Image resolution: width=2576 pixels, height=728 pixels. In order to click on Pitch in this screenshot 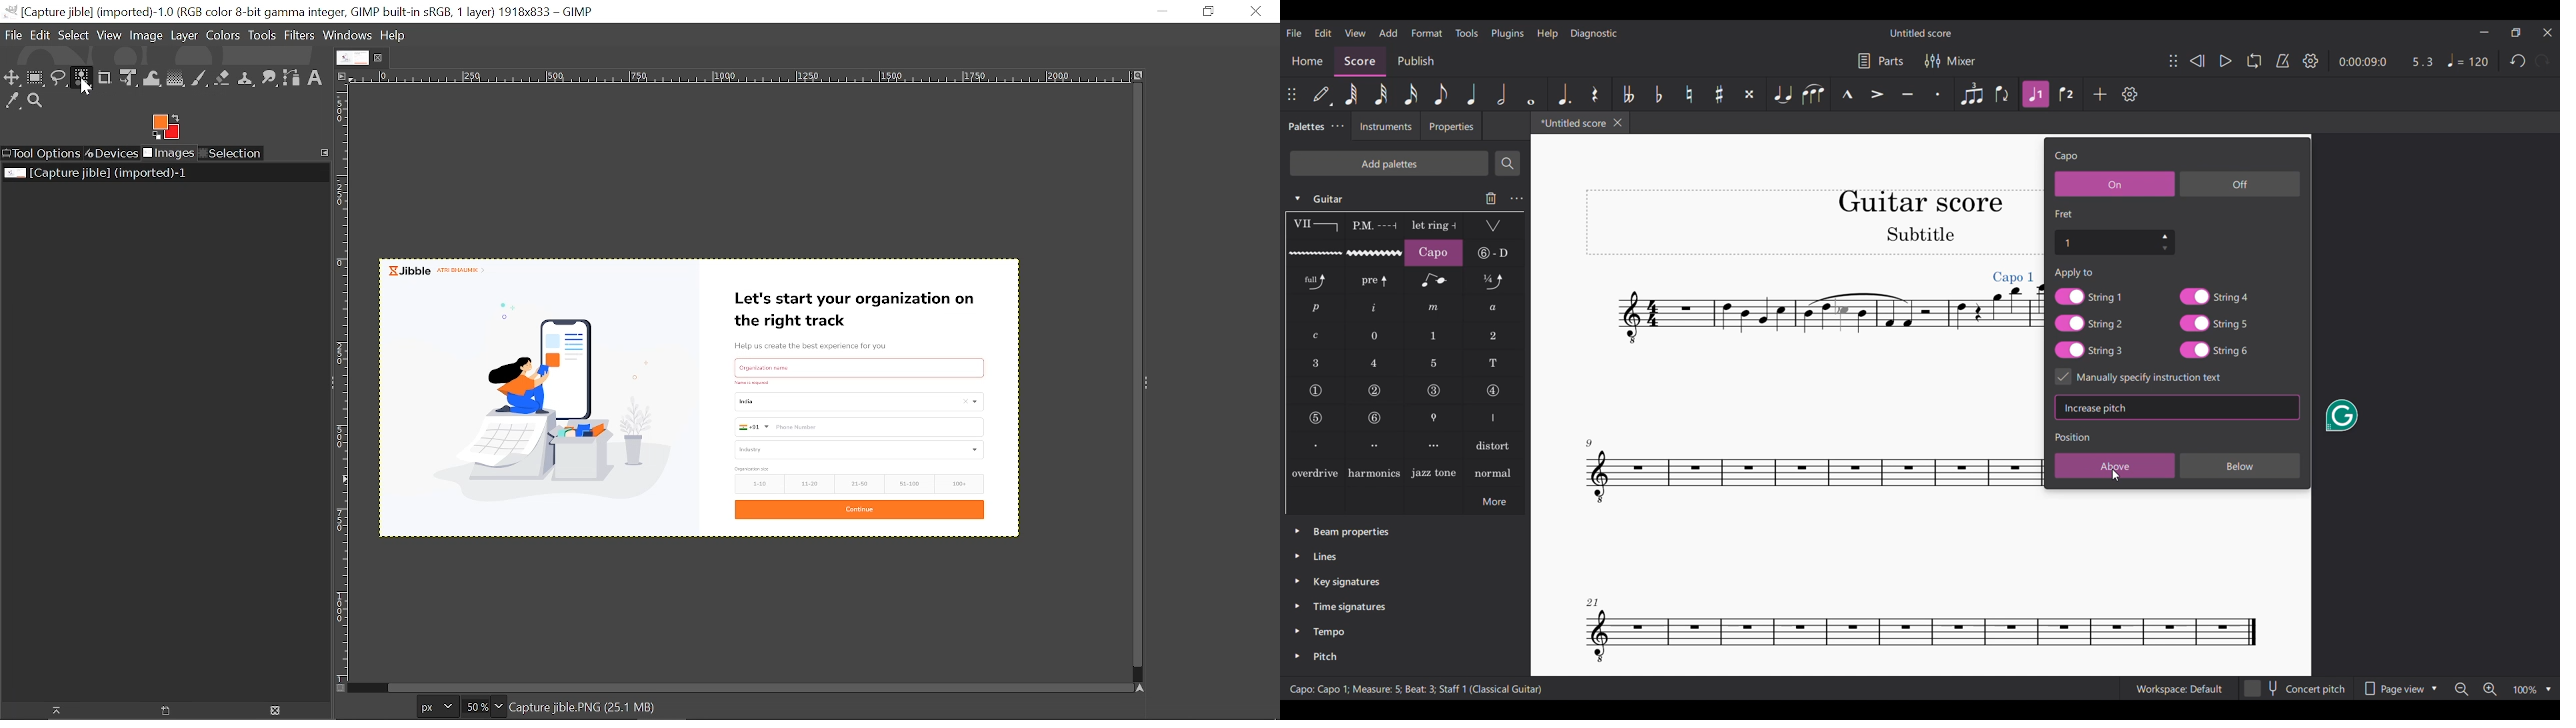, I will do `click(1324, 657)`.